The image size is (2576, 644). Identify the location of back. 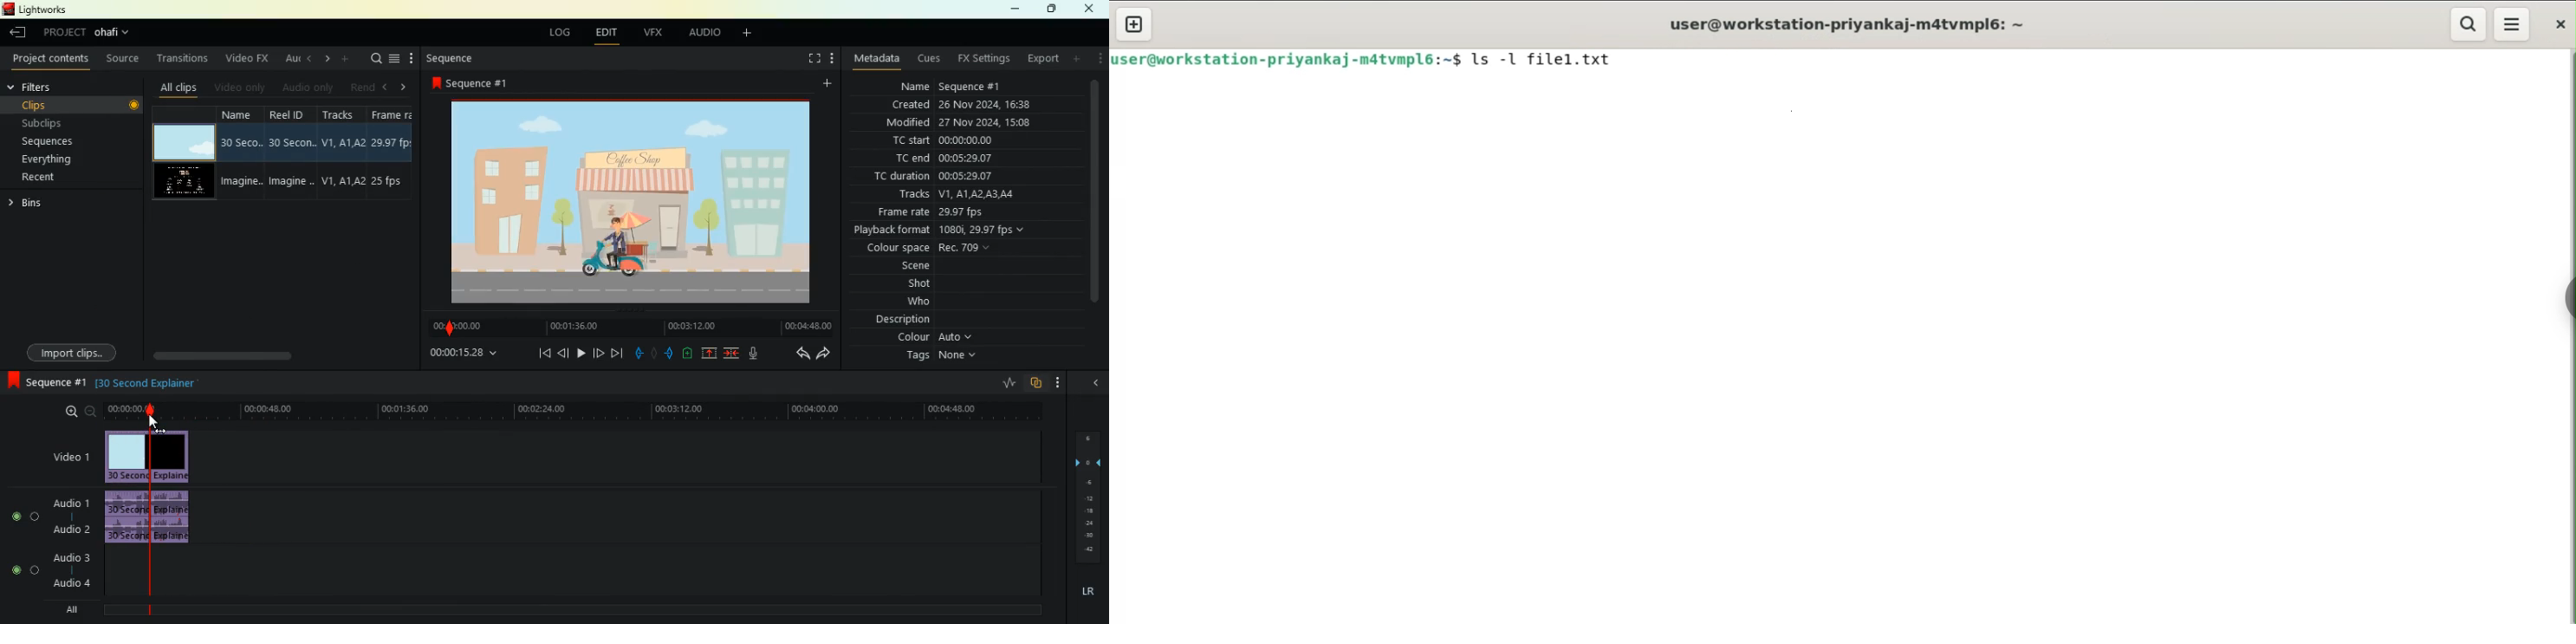
(795, 356).